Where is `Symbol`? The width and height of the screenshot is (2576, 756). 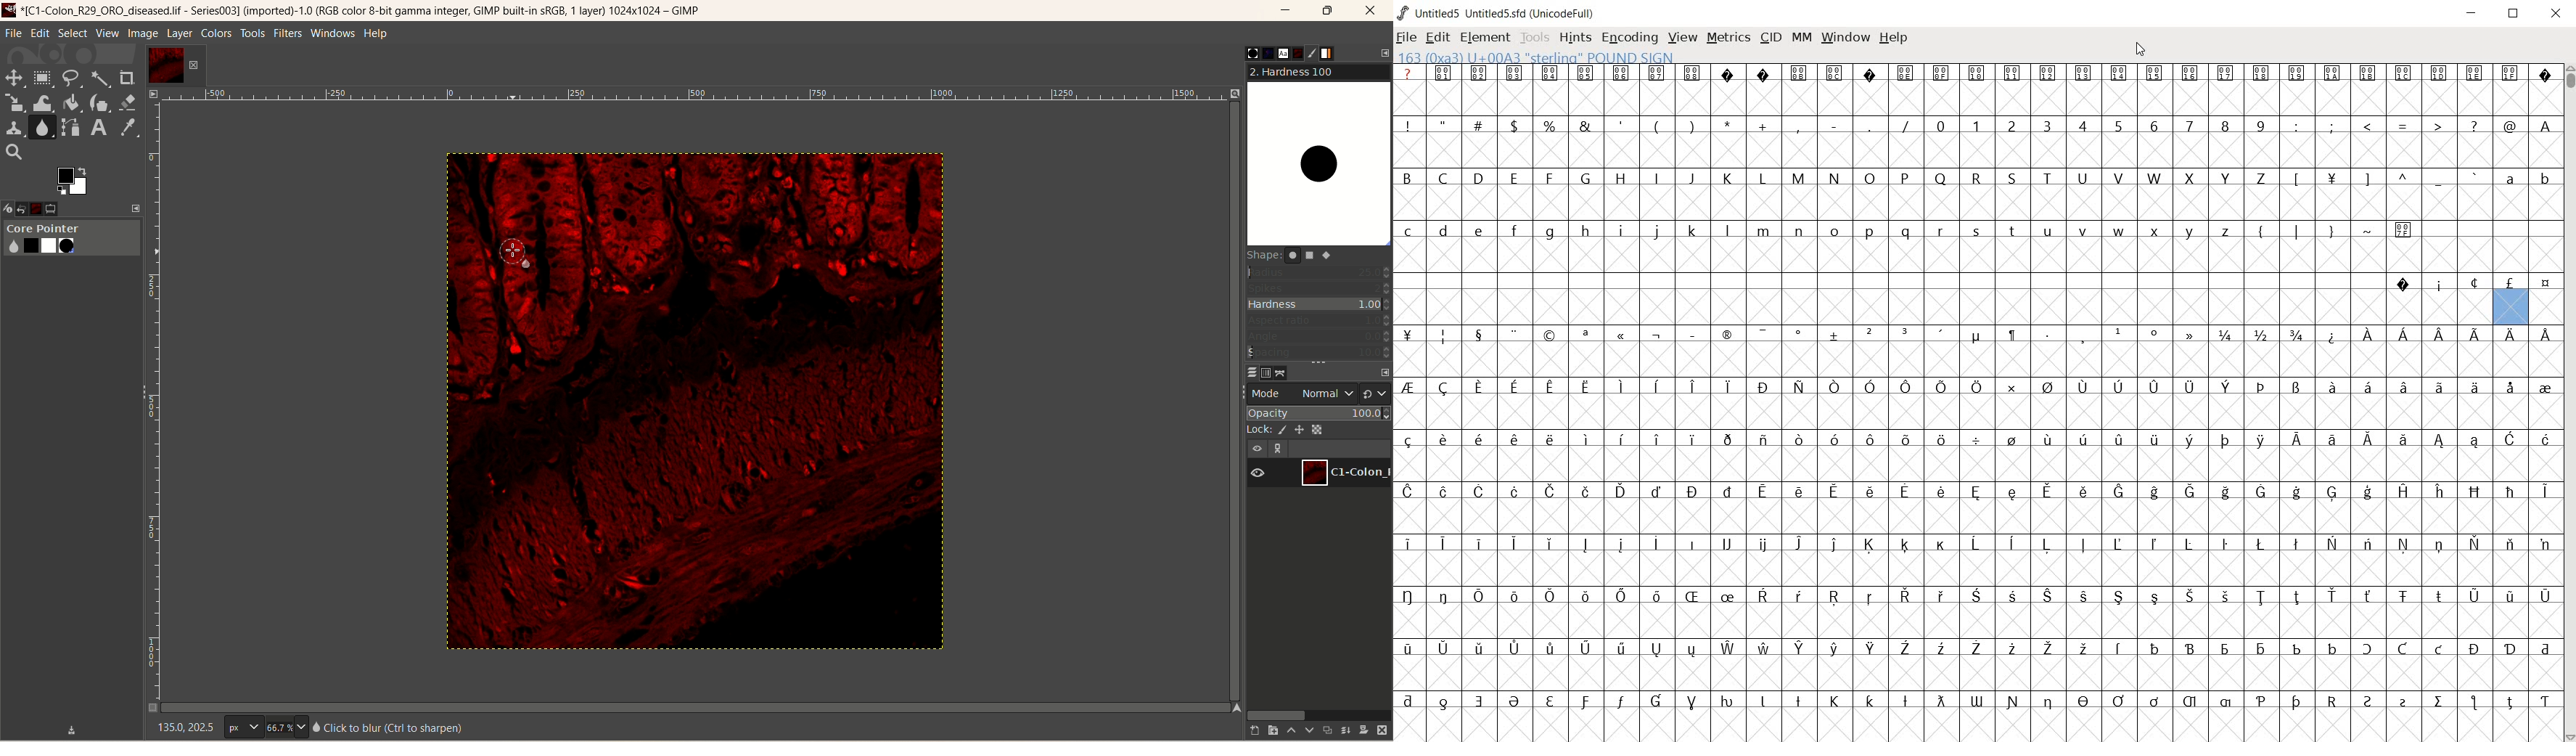 Symbol is located at coordinates (1411, 388).